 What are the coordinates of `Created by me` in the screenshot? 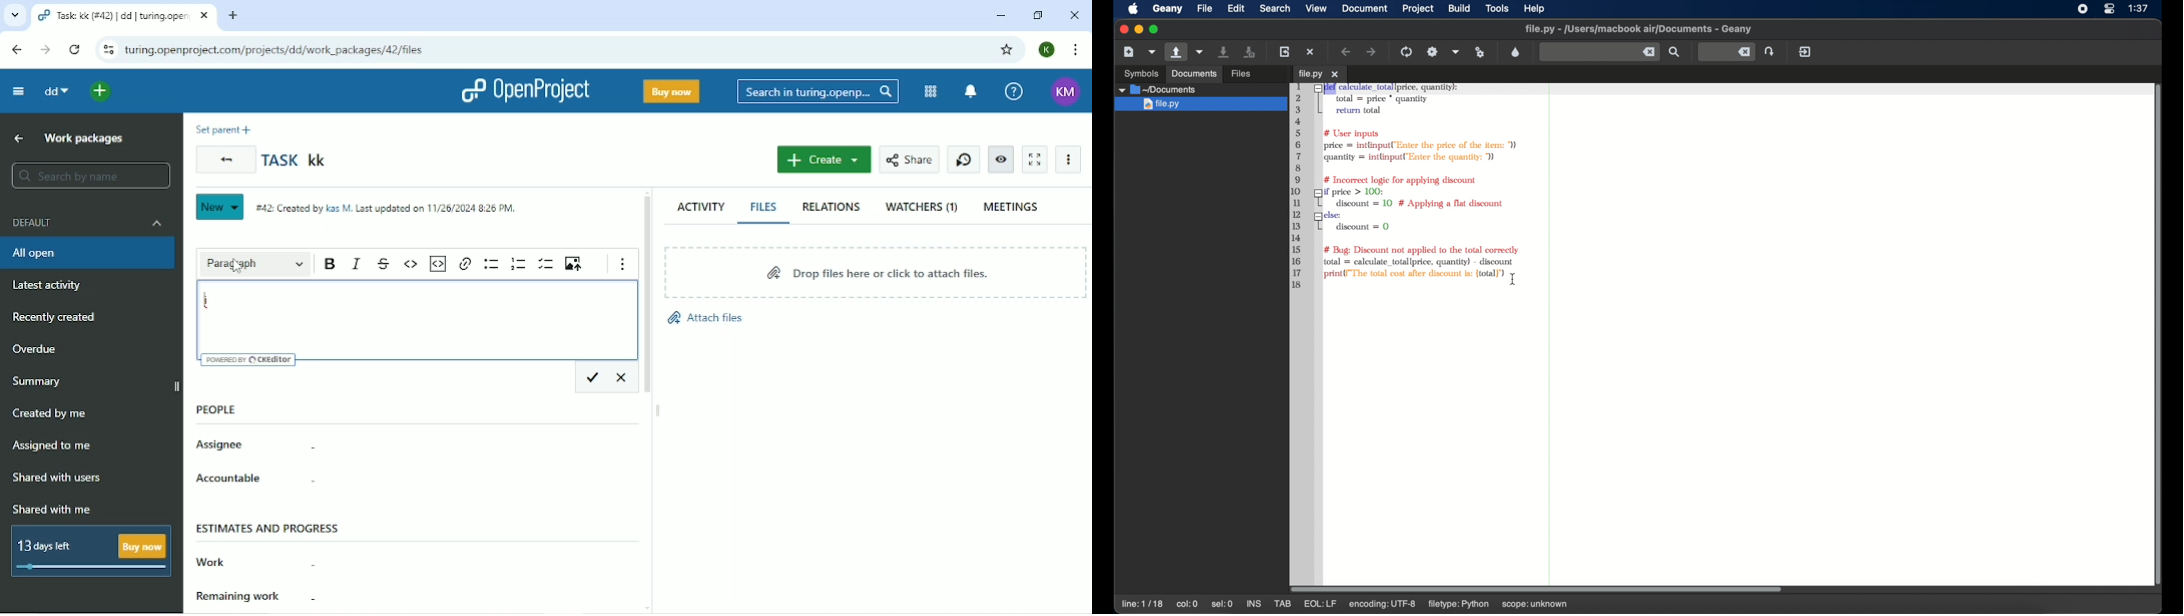 It's located at (53, 413).